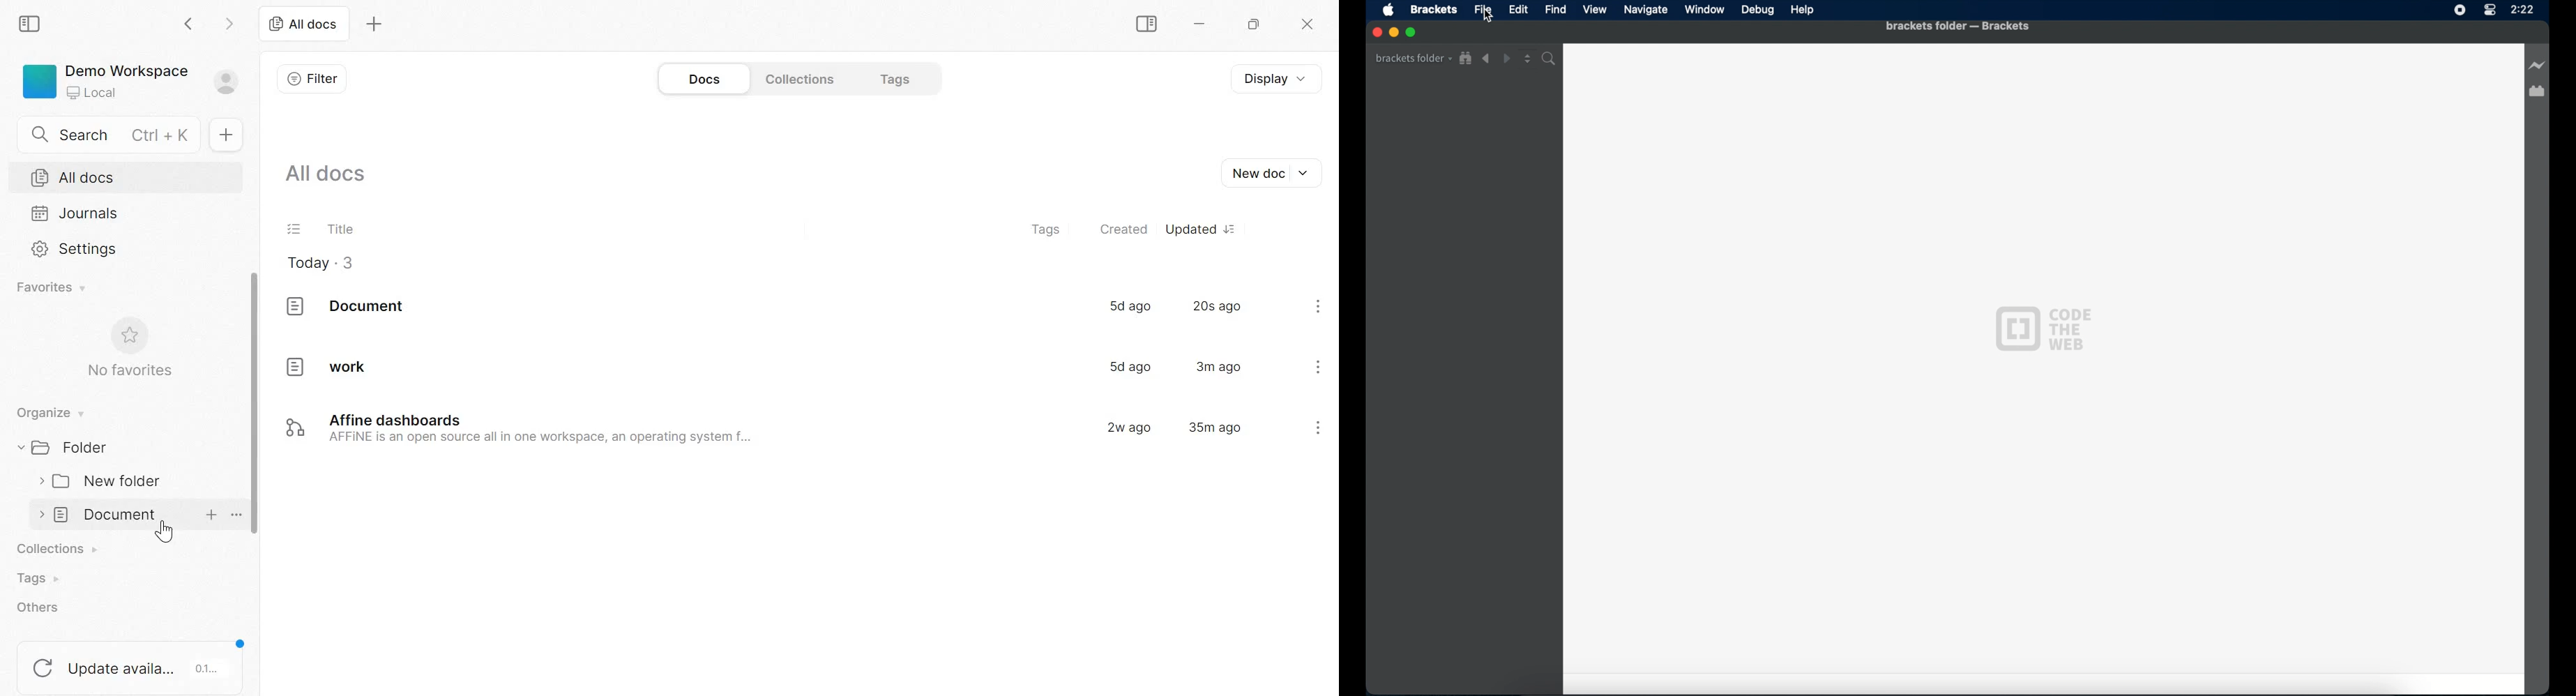 This screenshot has height=700, width=2576. What do you see at coordinates (1394, 32) in the screenshot?
I see `minimize` at bounding box center [1394, 32].